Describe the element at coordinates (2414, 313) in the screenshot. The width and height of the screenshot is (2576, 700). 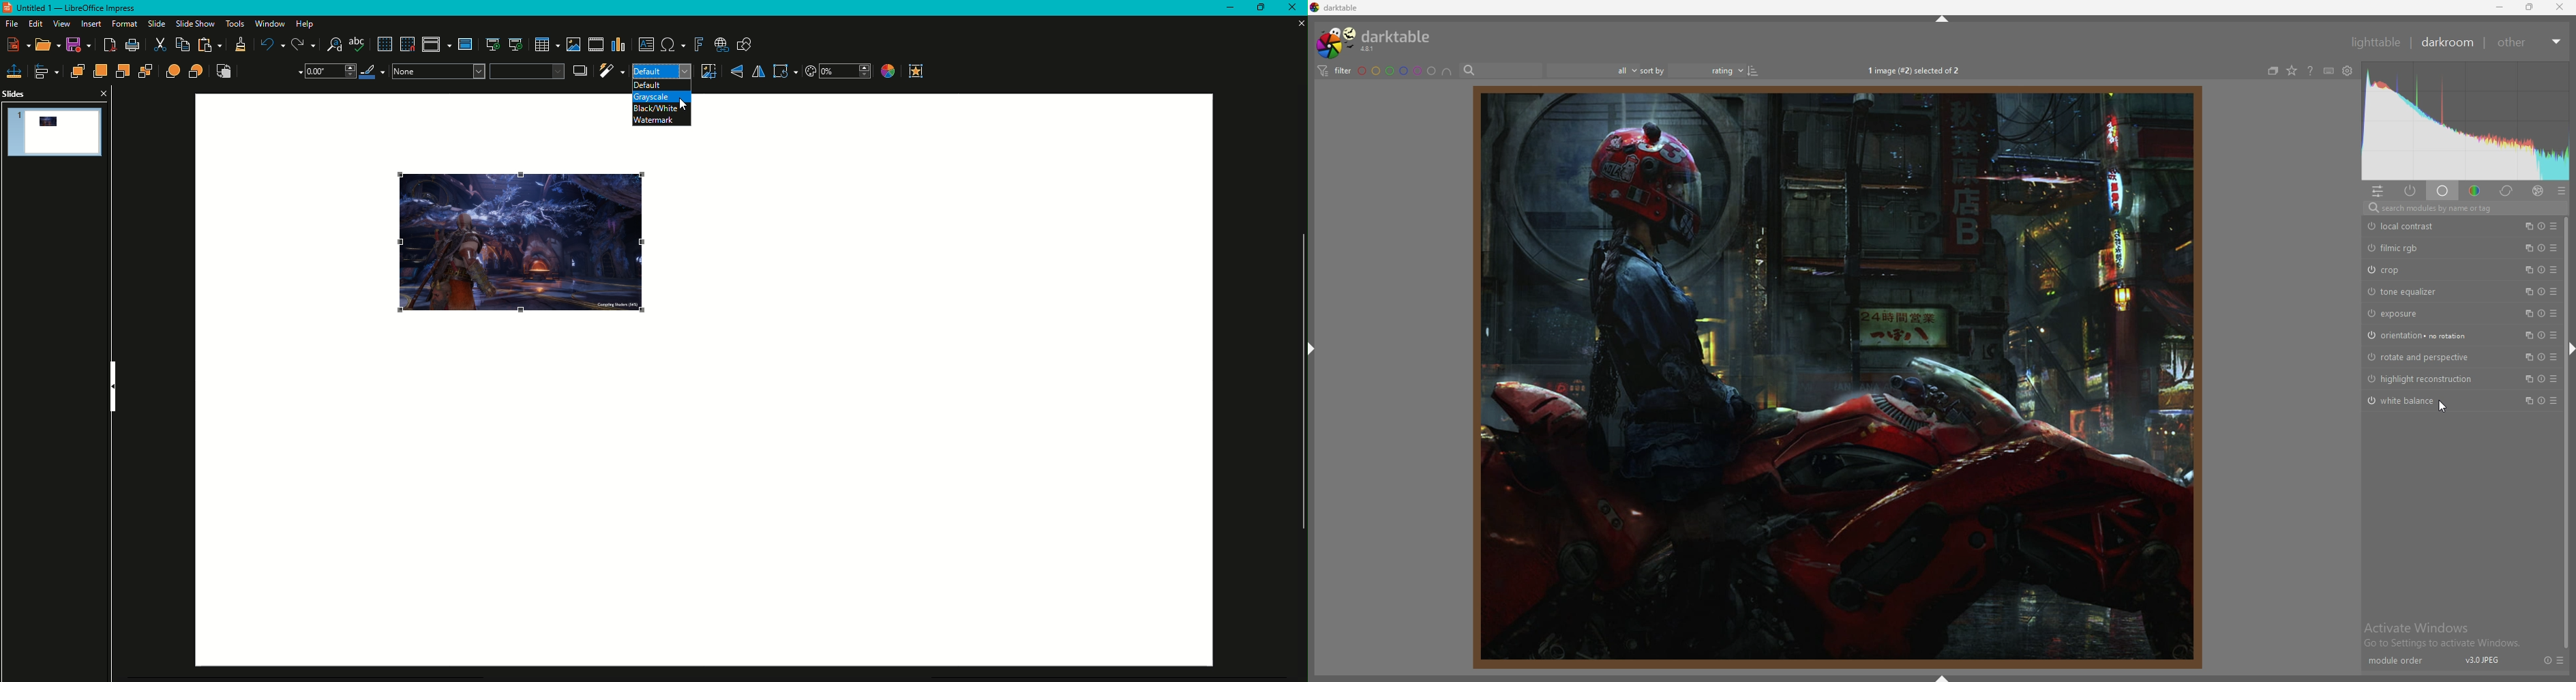
I see `exposure` at that location.